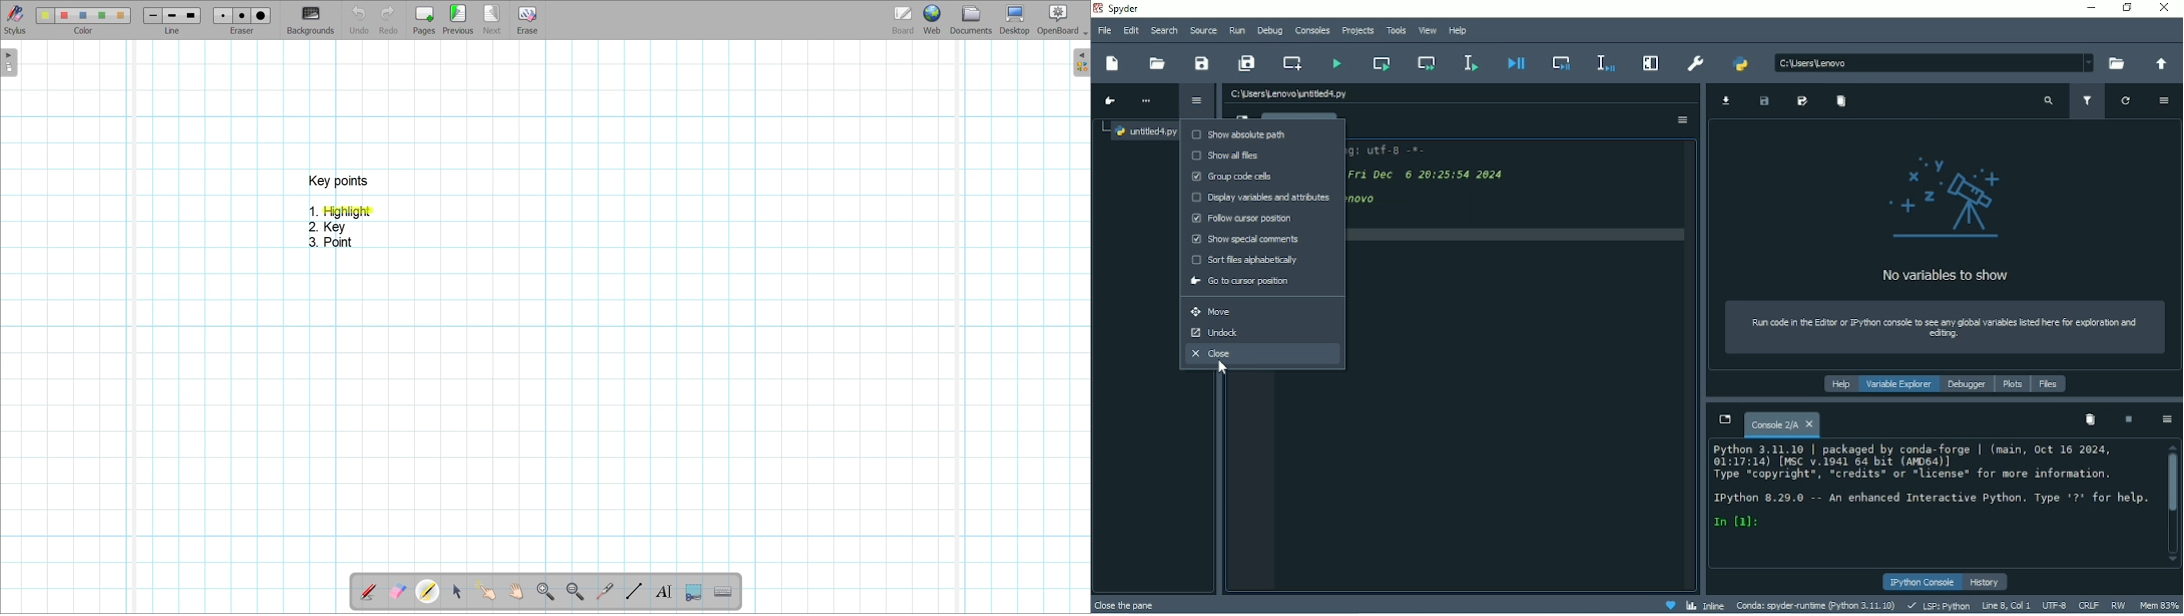 The width and height of the screenshot is (2184, 616). I want to click on CRLF, so click(2089, 605).